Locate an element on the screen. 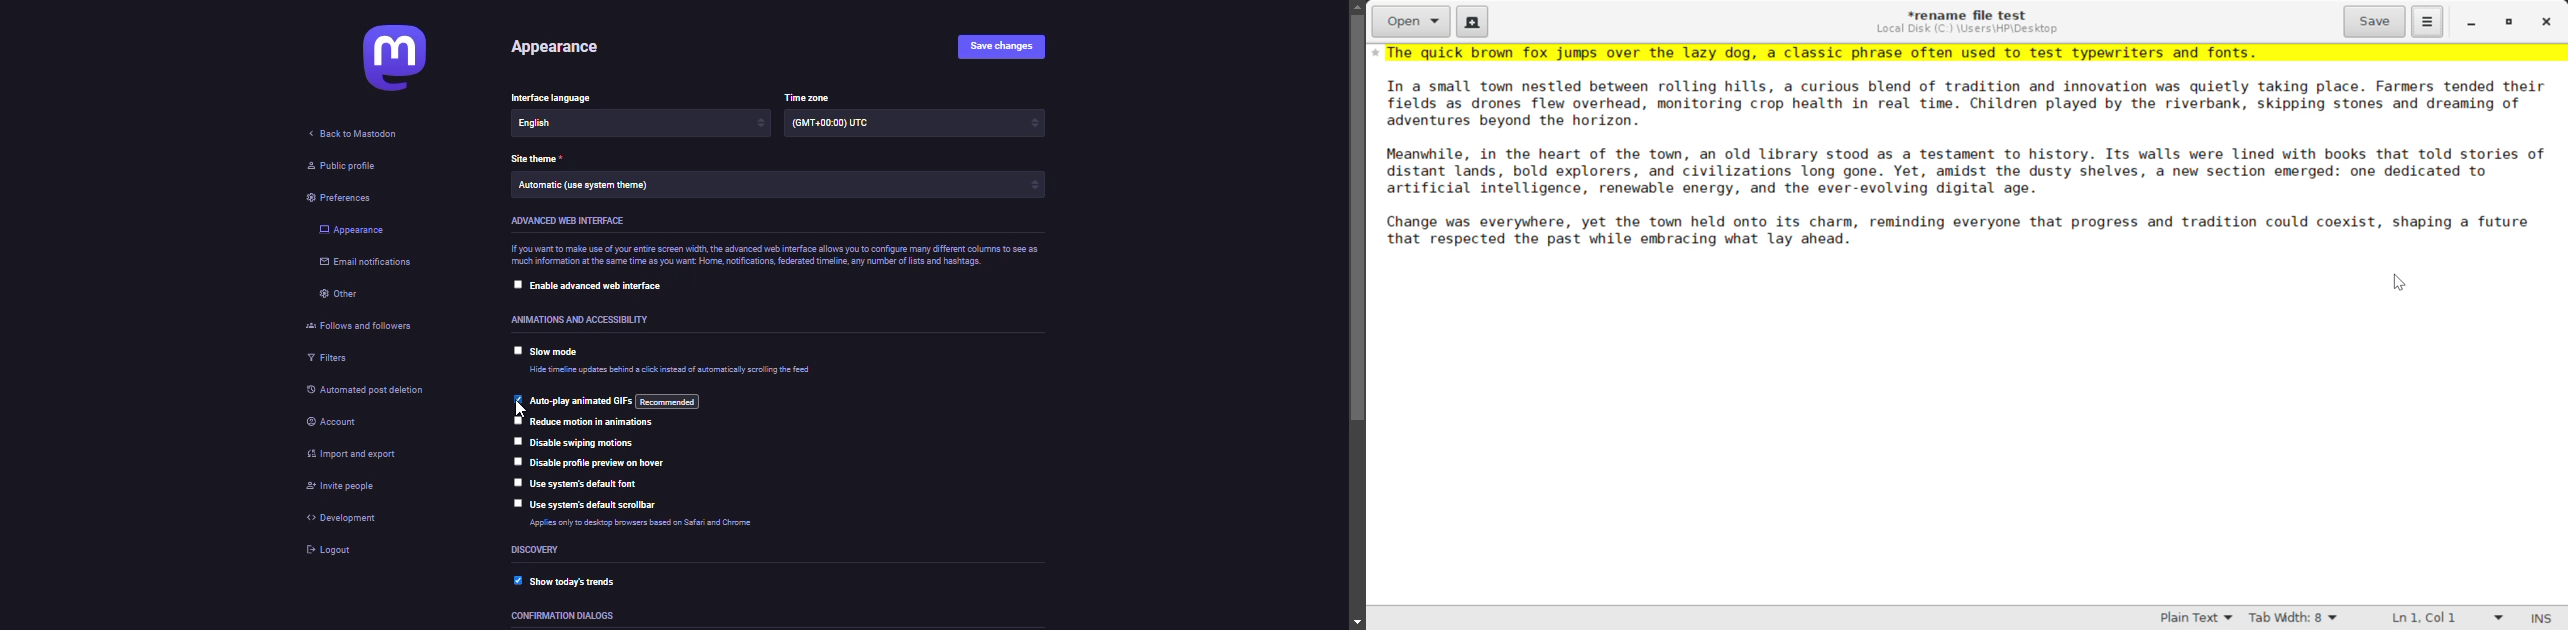 The image size is (2576, 644). accessibility is located at coordinates (588, 320).